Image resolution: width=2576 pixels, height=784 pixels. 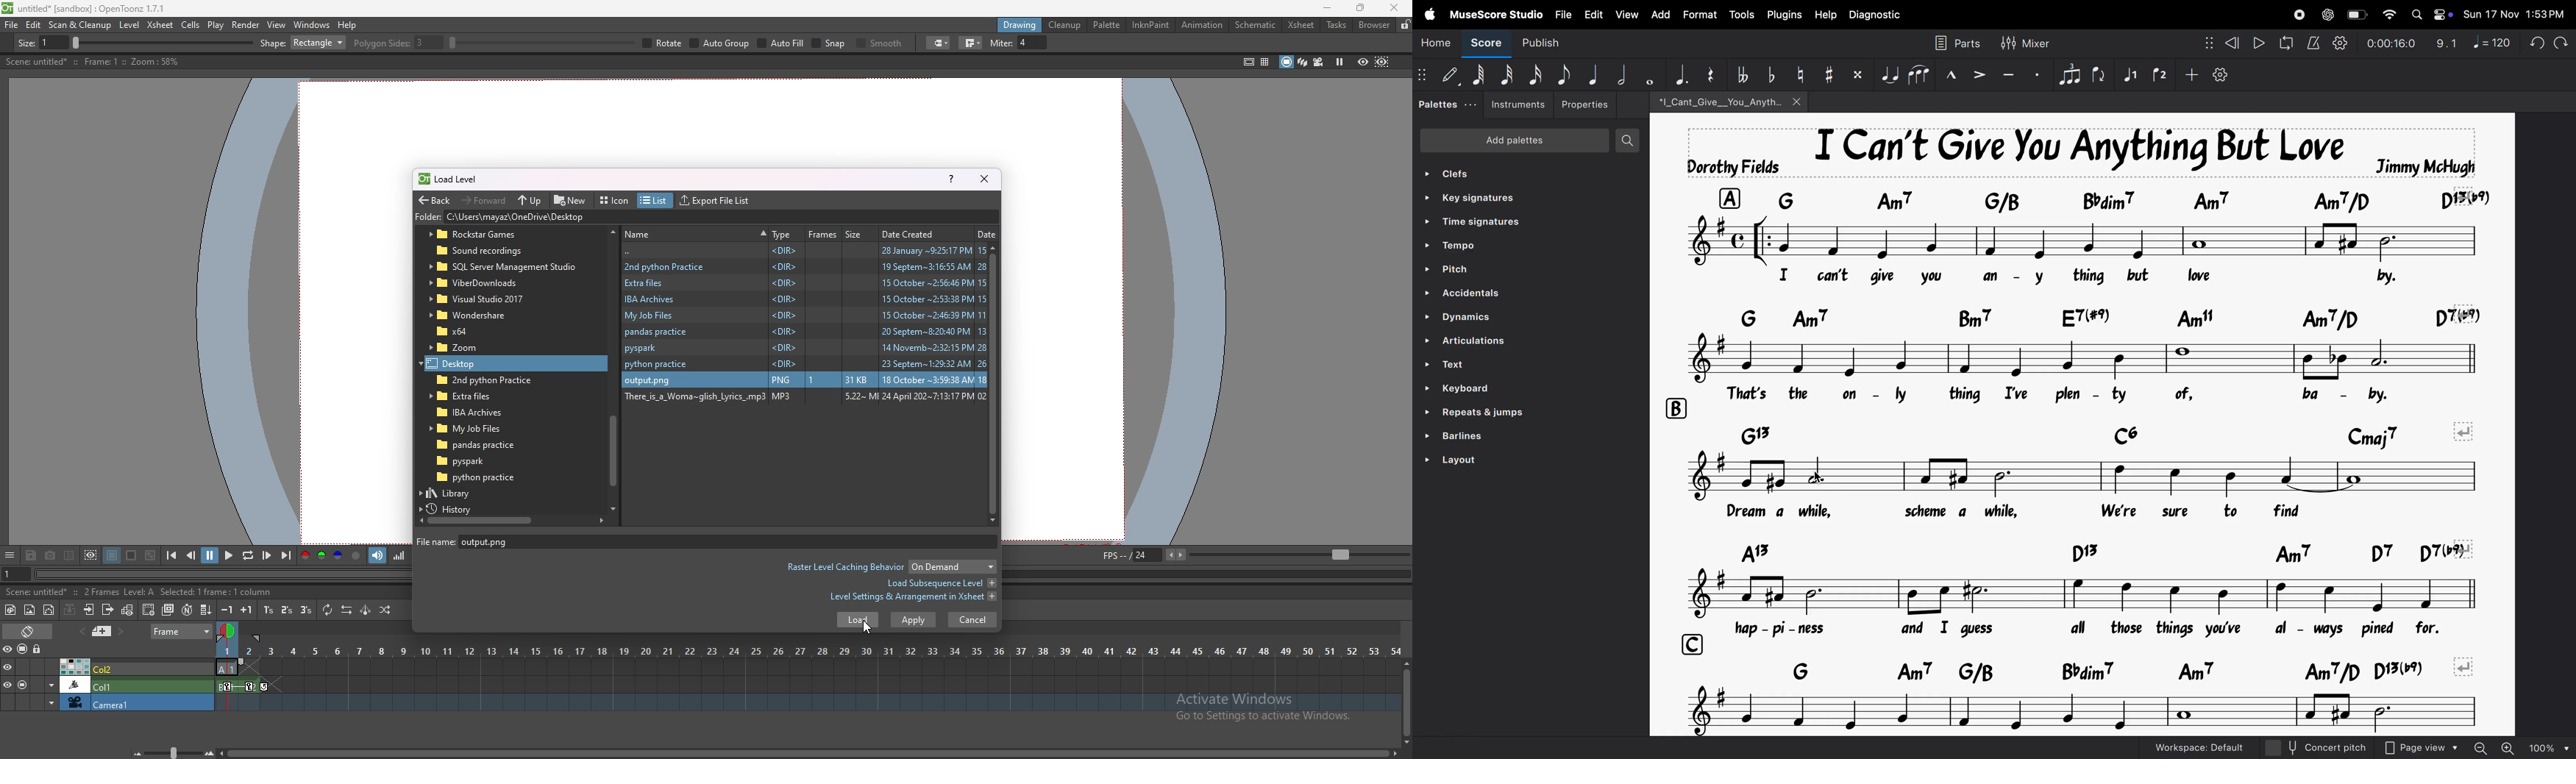 What do you see at coordinates (2081, 153) in the screenshot?
I see `song title` at bounding box center [2081, 153].